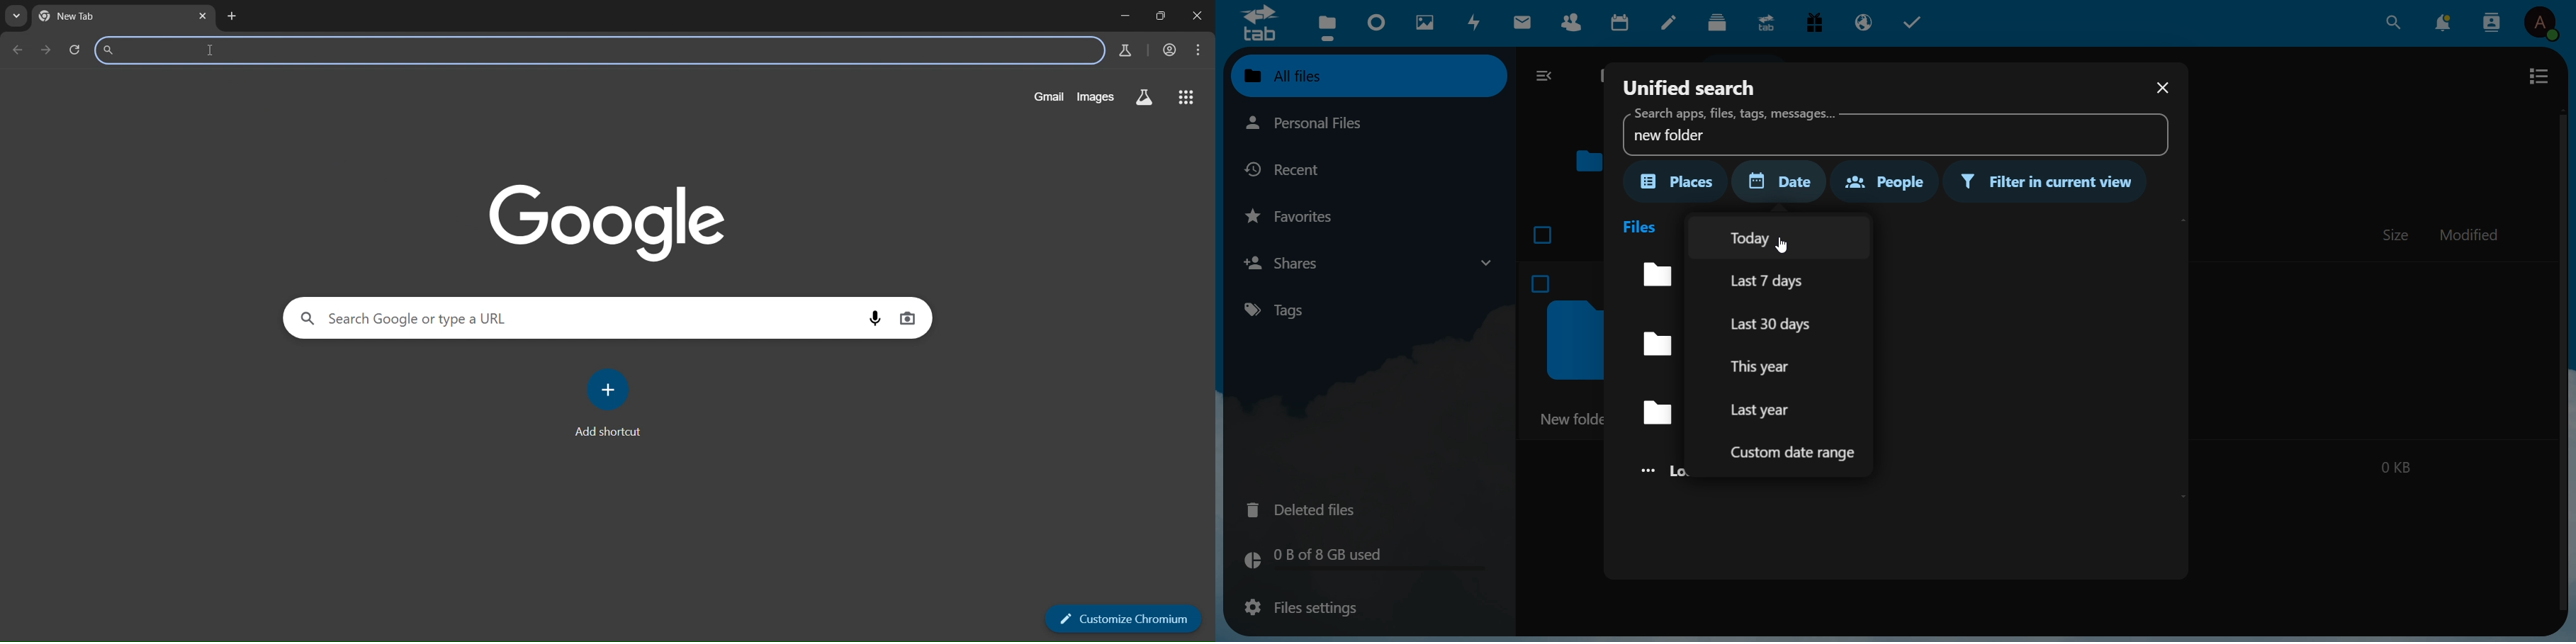 The image size is (2576, 644). Describe the element at coordinates (1656, 471) in the screenshot. I see `load more results` at that location.